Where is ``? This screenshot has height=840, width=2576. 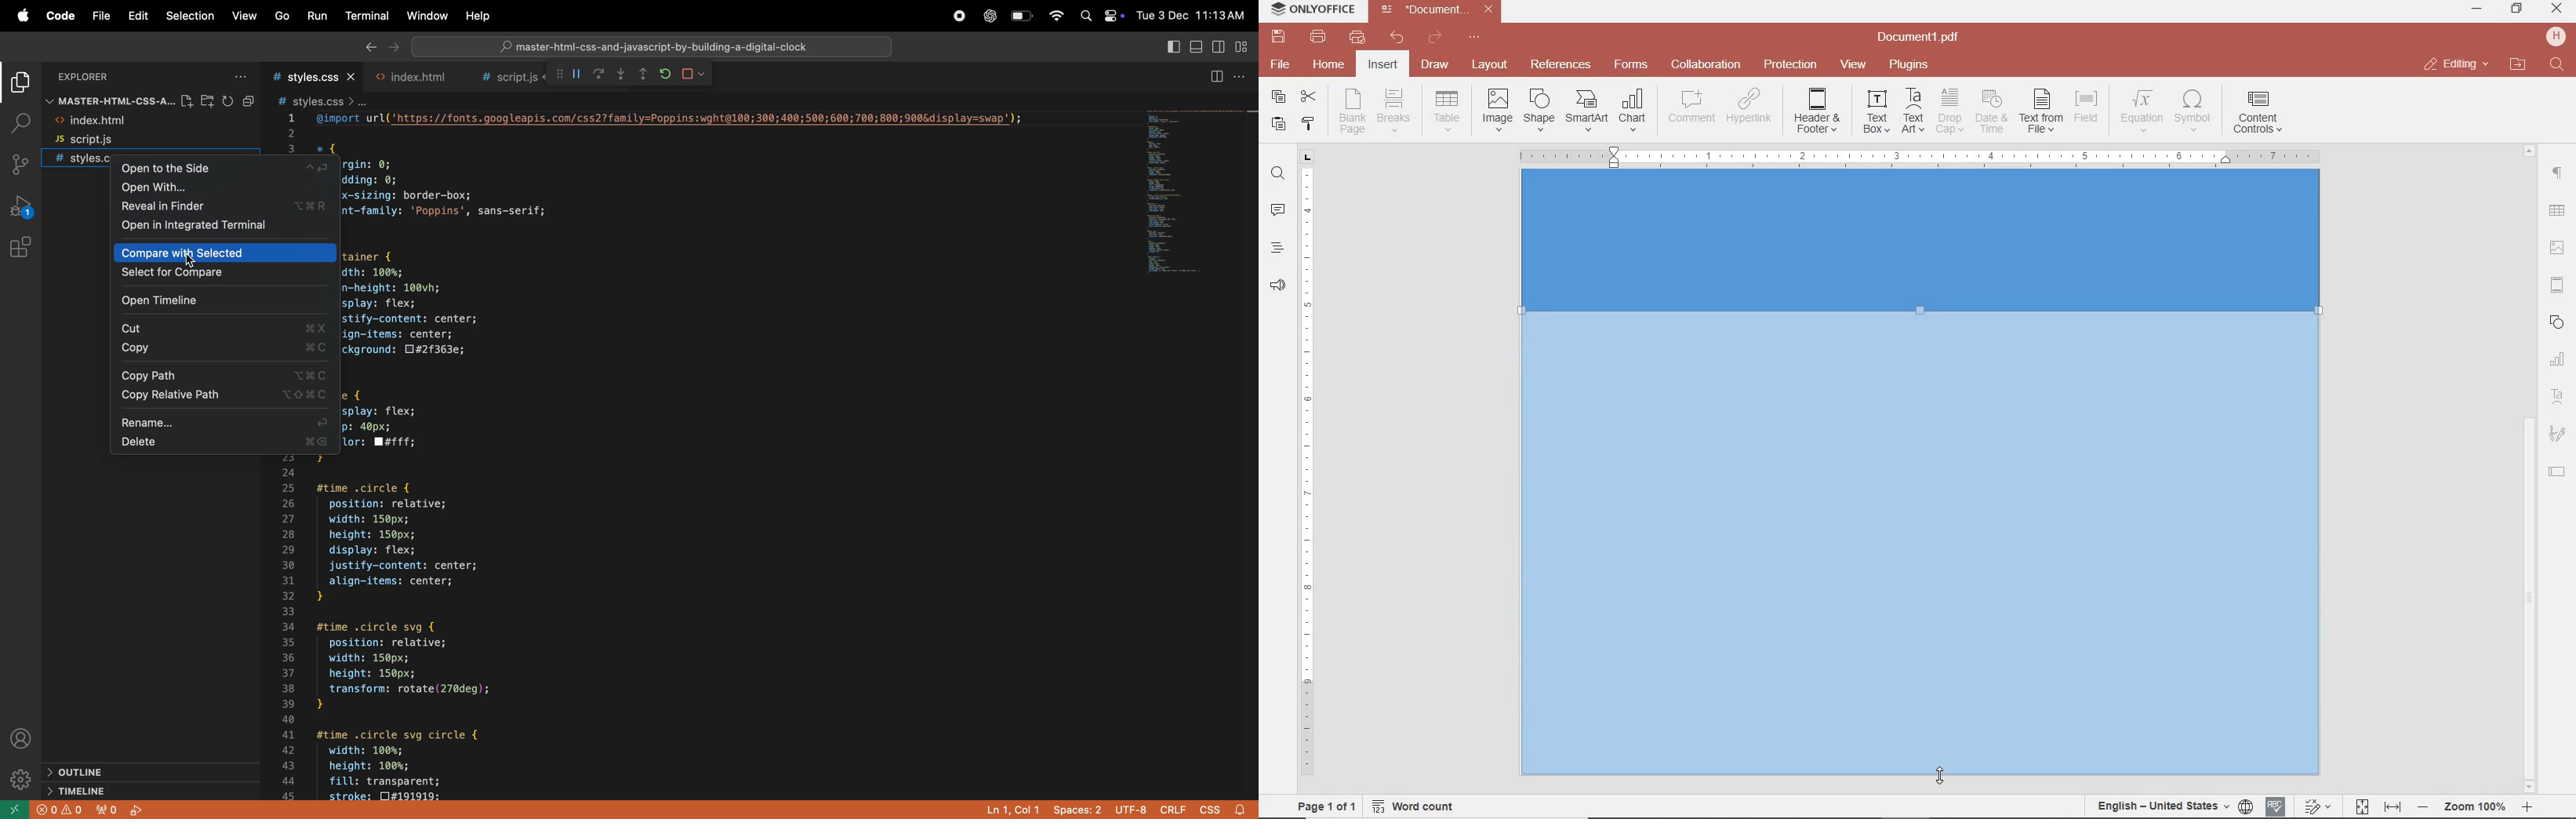
 is located at coordinates (2556, 212).